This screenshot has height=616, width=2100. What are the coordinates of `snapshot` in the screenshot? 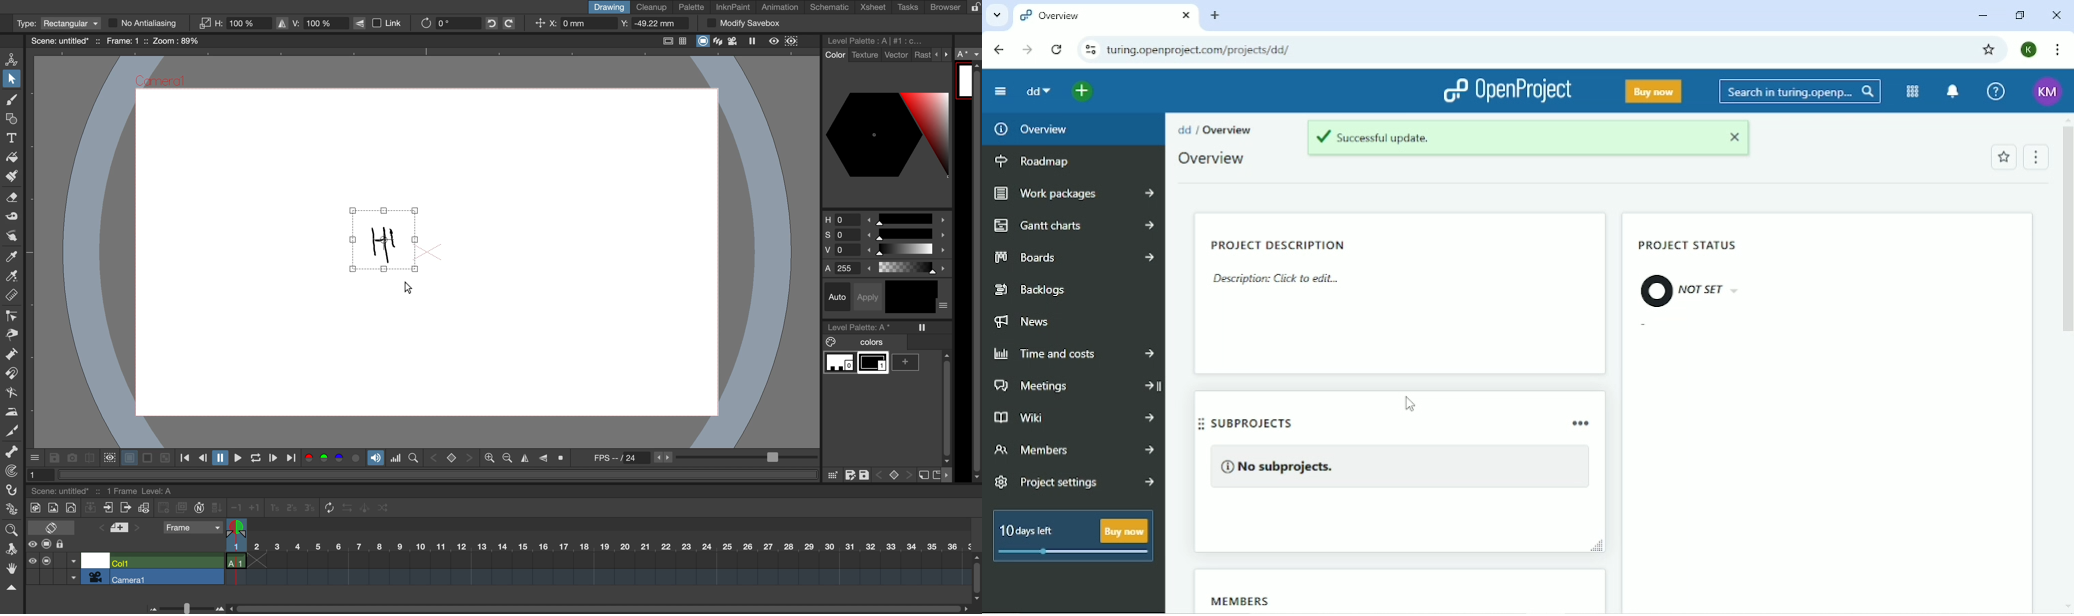 It's located at (71, 457).